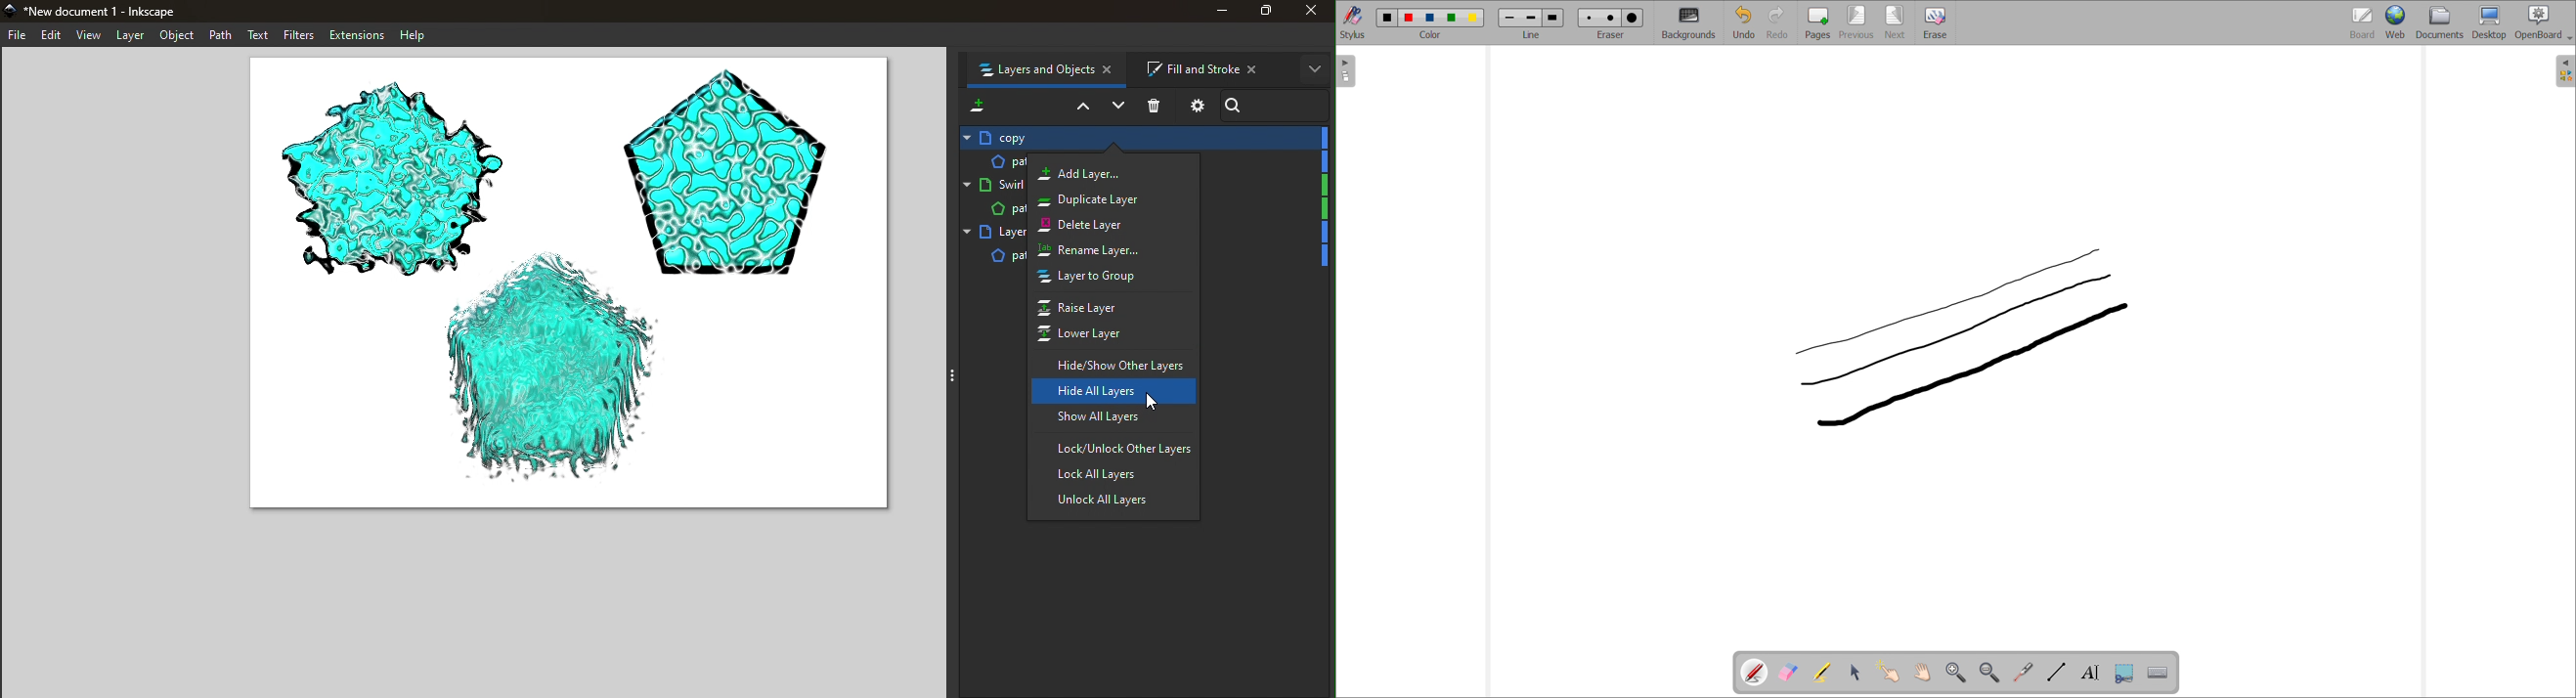  Describe the element at coordinates (1110, 225) in the screenshot. I see `Delete layer` at that location.